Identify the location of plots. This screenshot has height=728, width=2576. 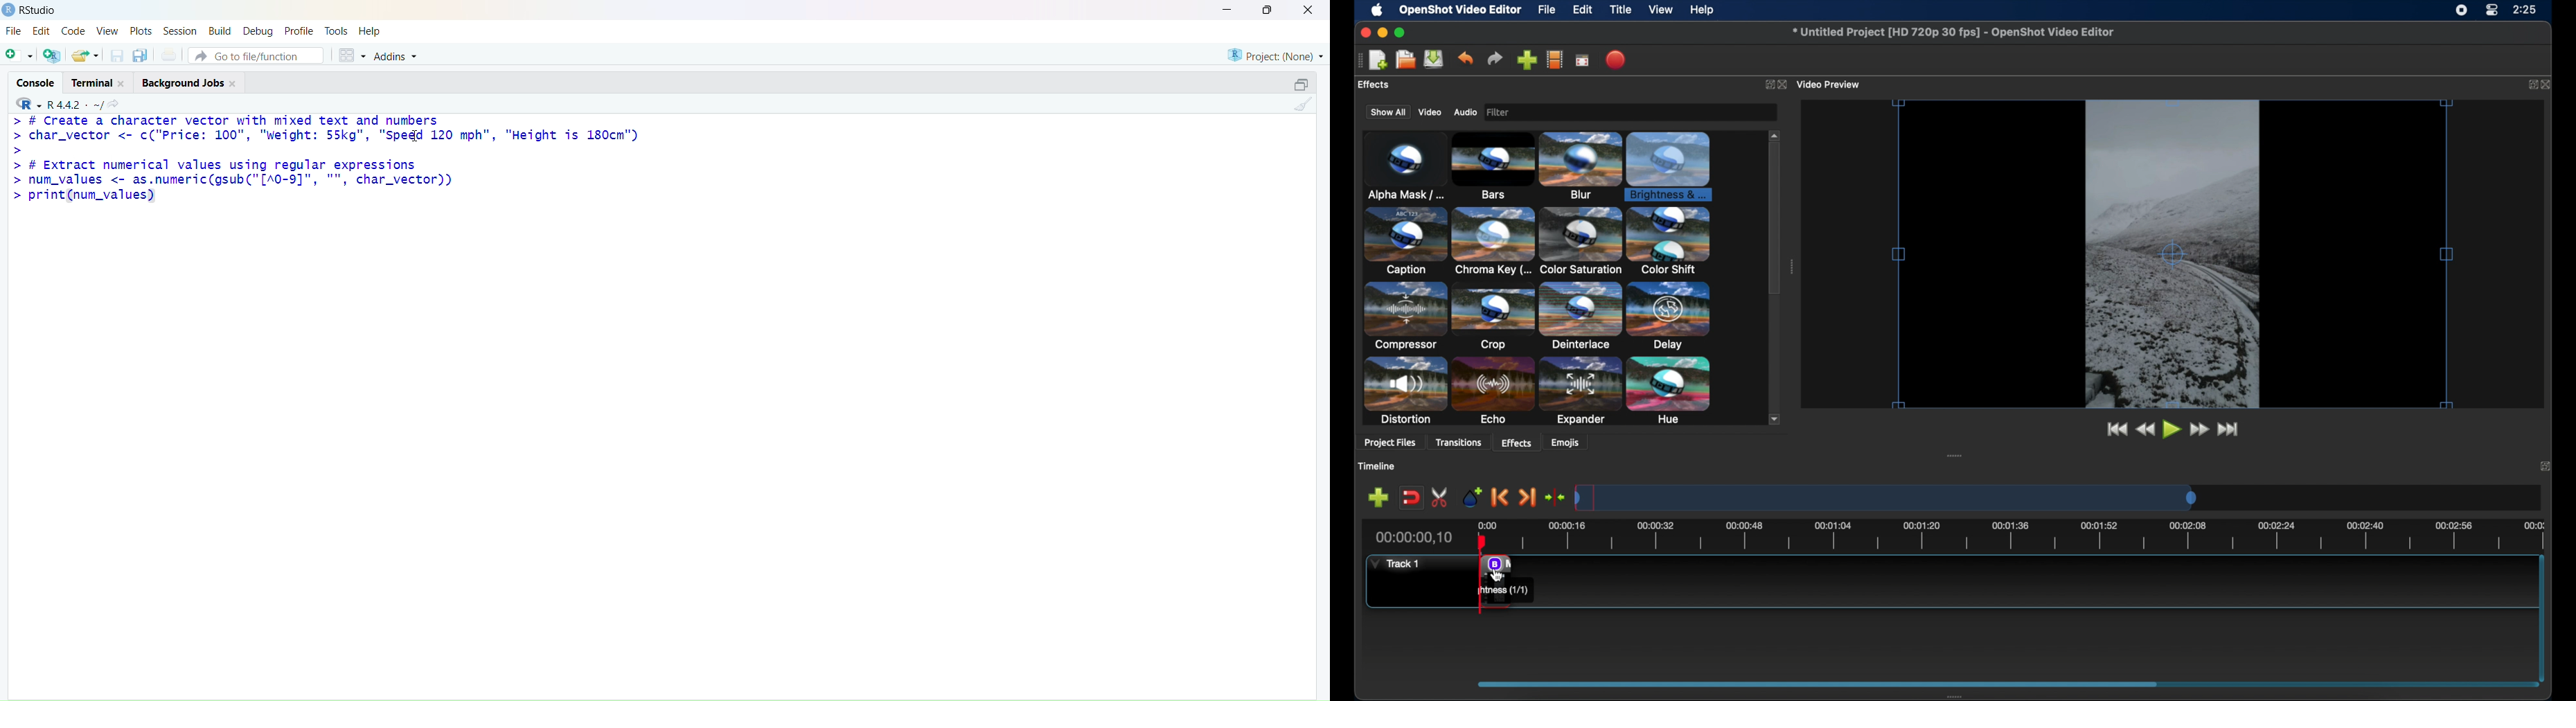
(141, 32).